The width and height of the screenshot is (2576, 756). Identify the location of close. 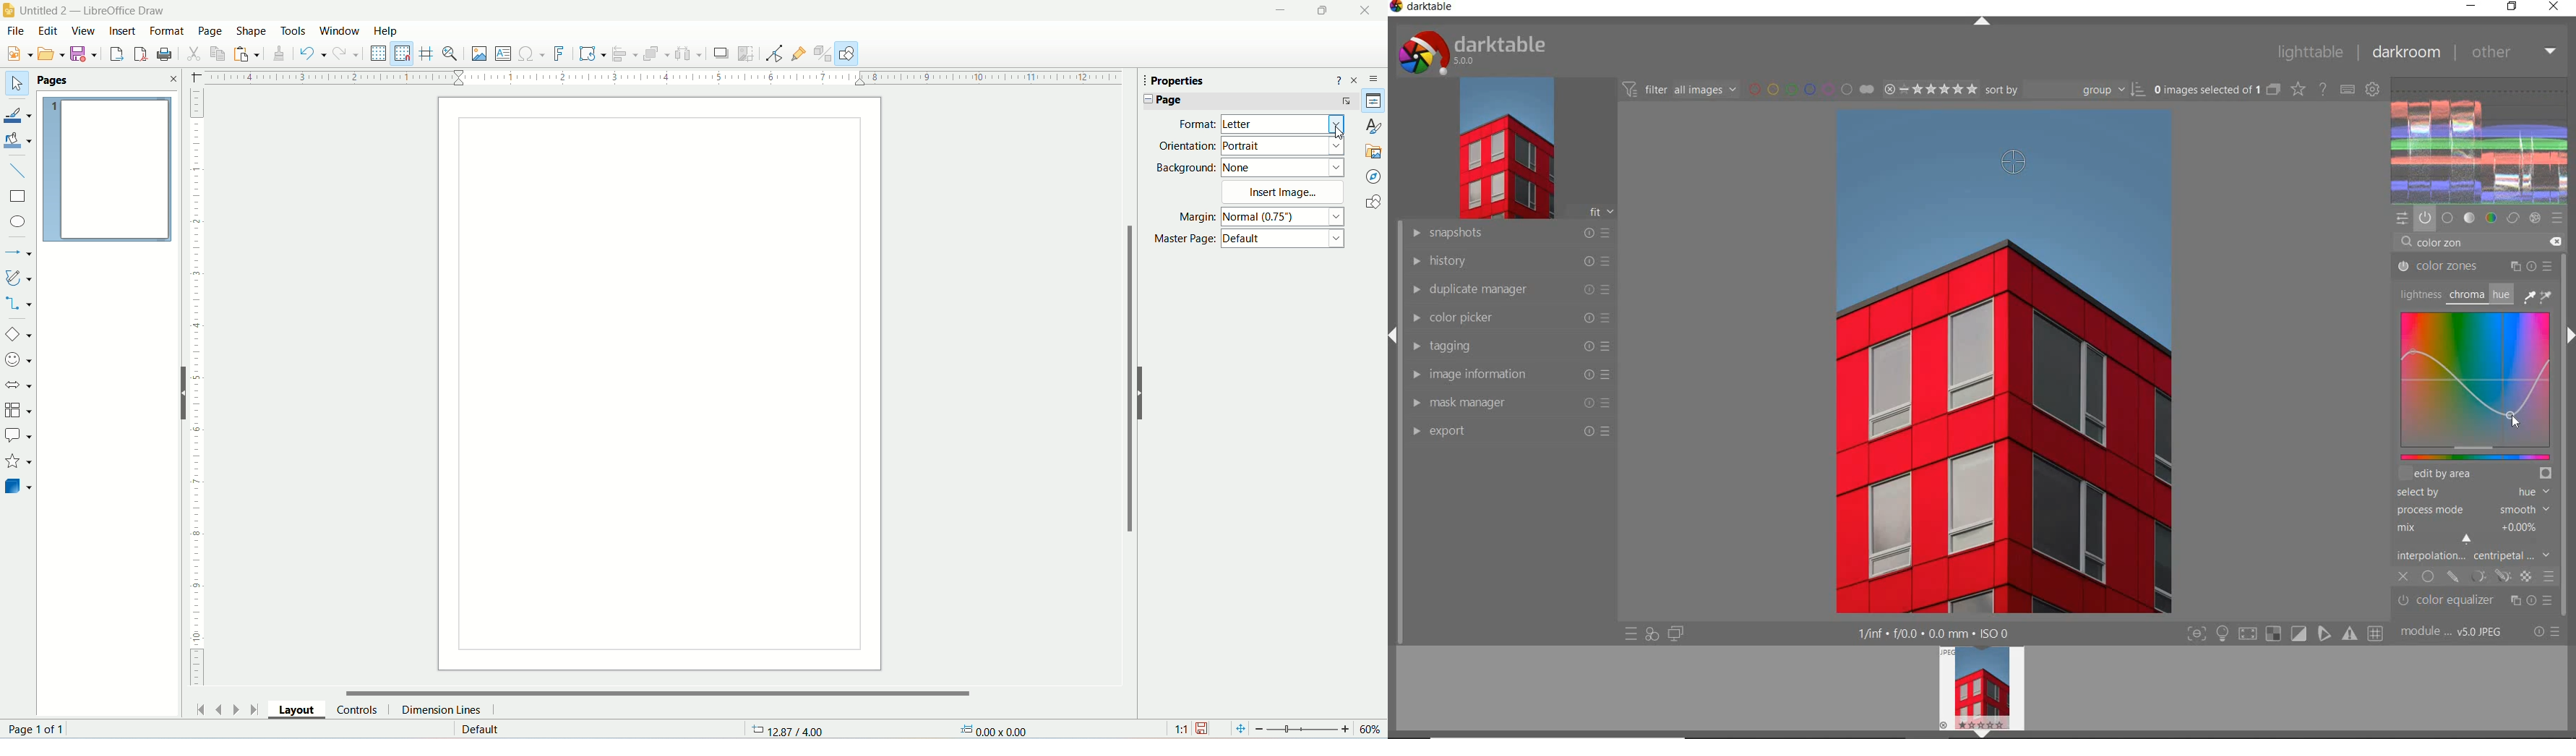
(1365, 12).